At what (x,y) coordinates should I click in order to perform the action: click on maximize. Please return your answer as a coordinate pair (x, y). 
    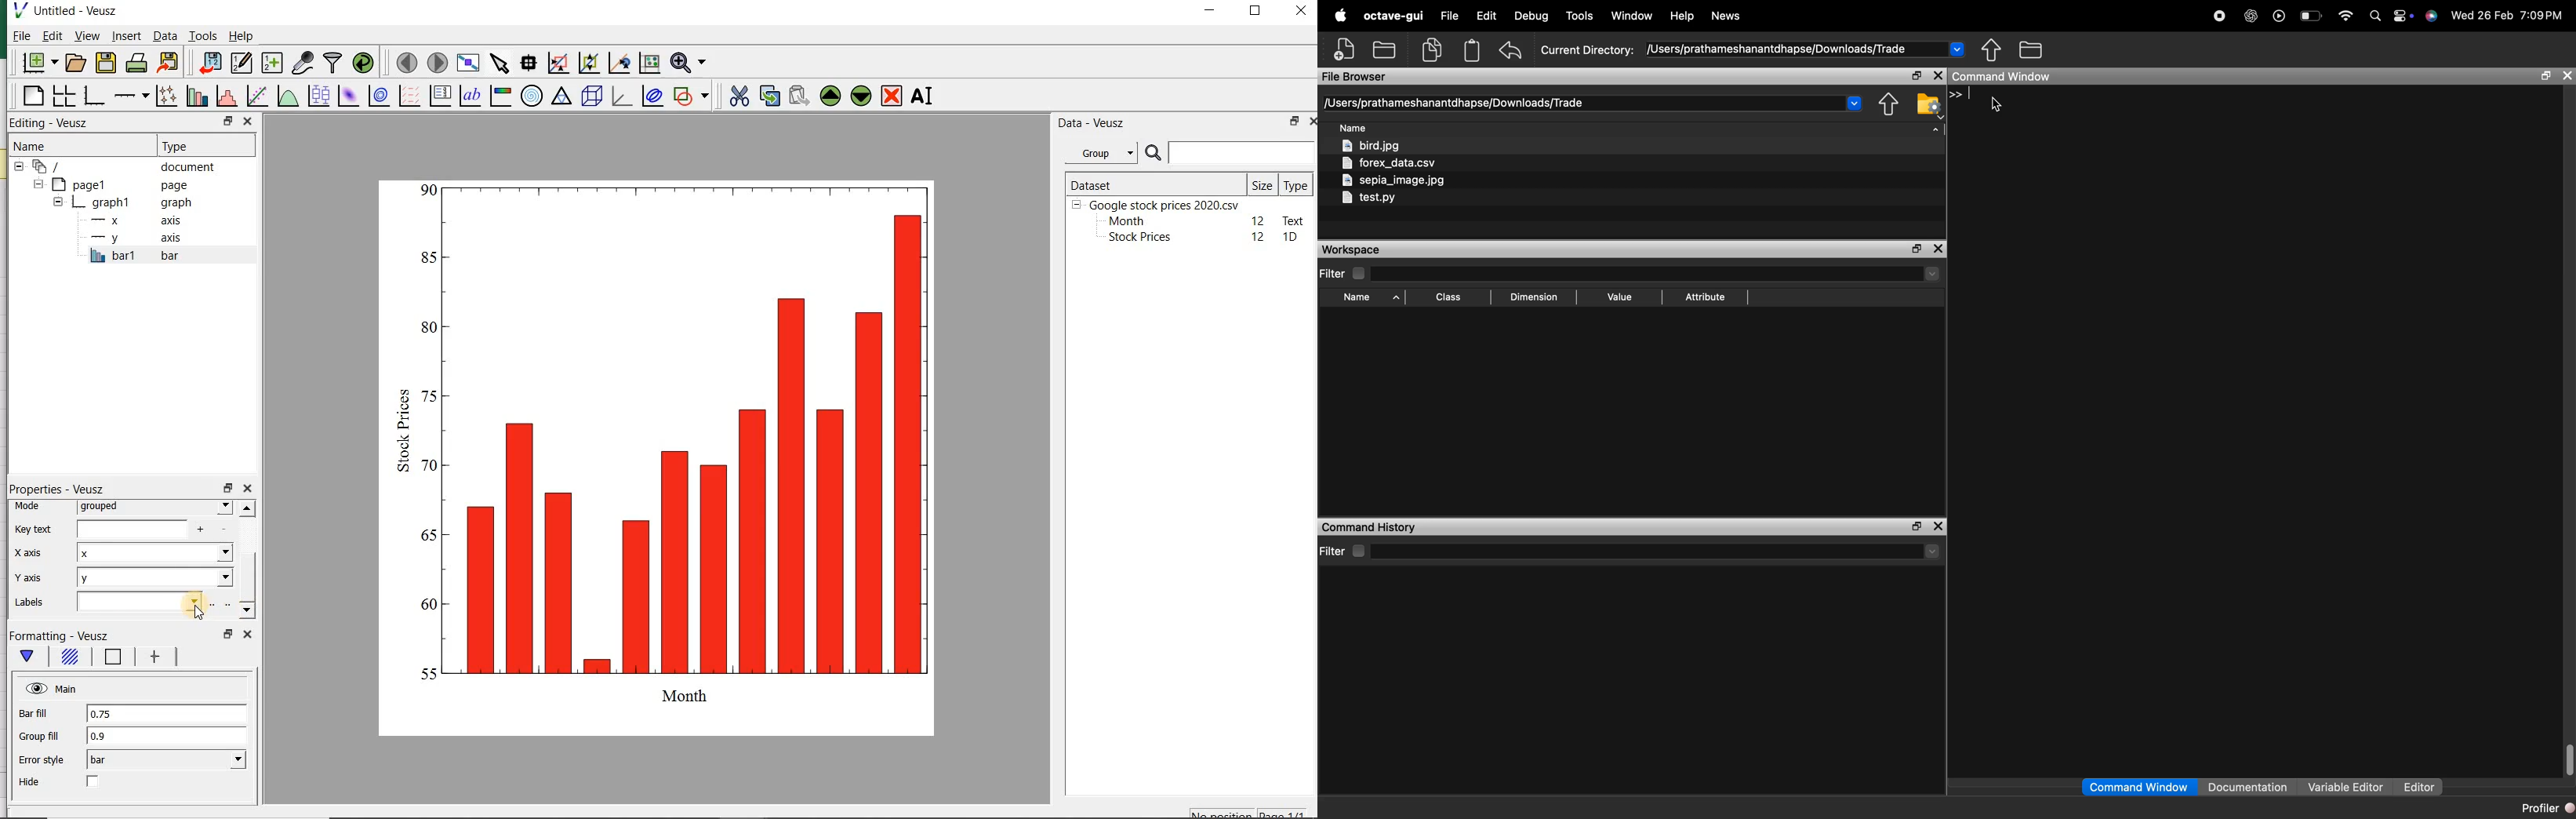
    Looking at the image, I should click on (1915, 75).